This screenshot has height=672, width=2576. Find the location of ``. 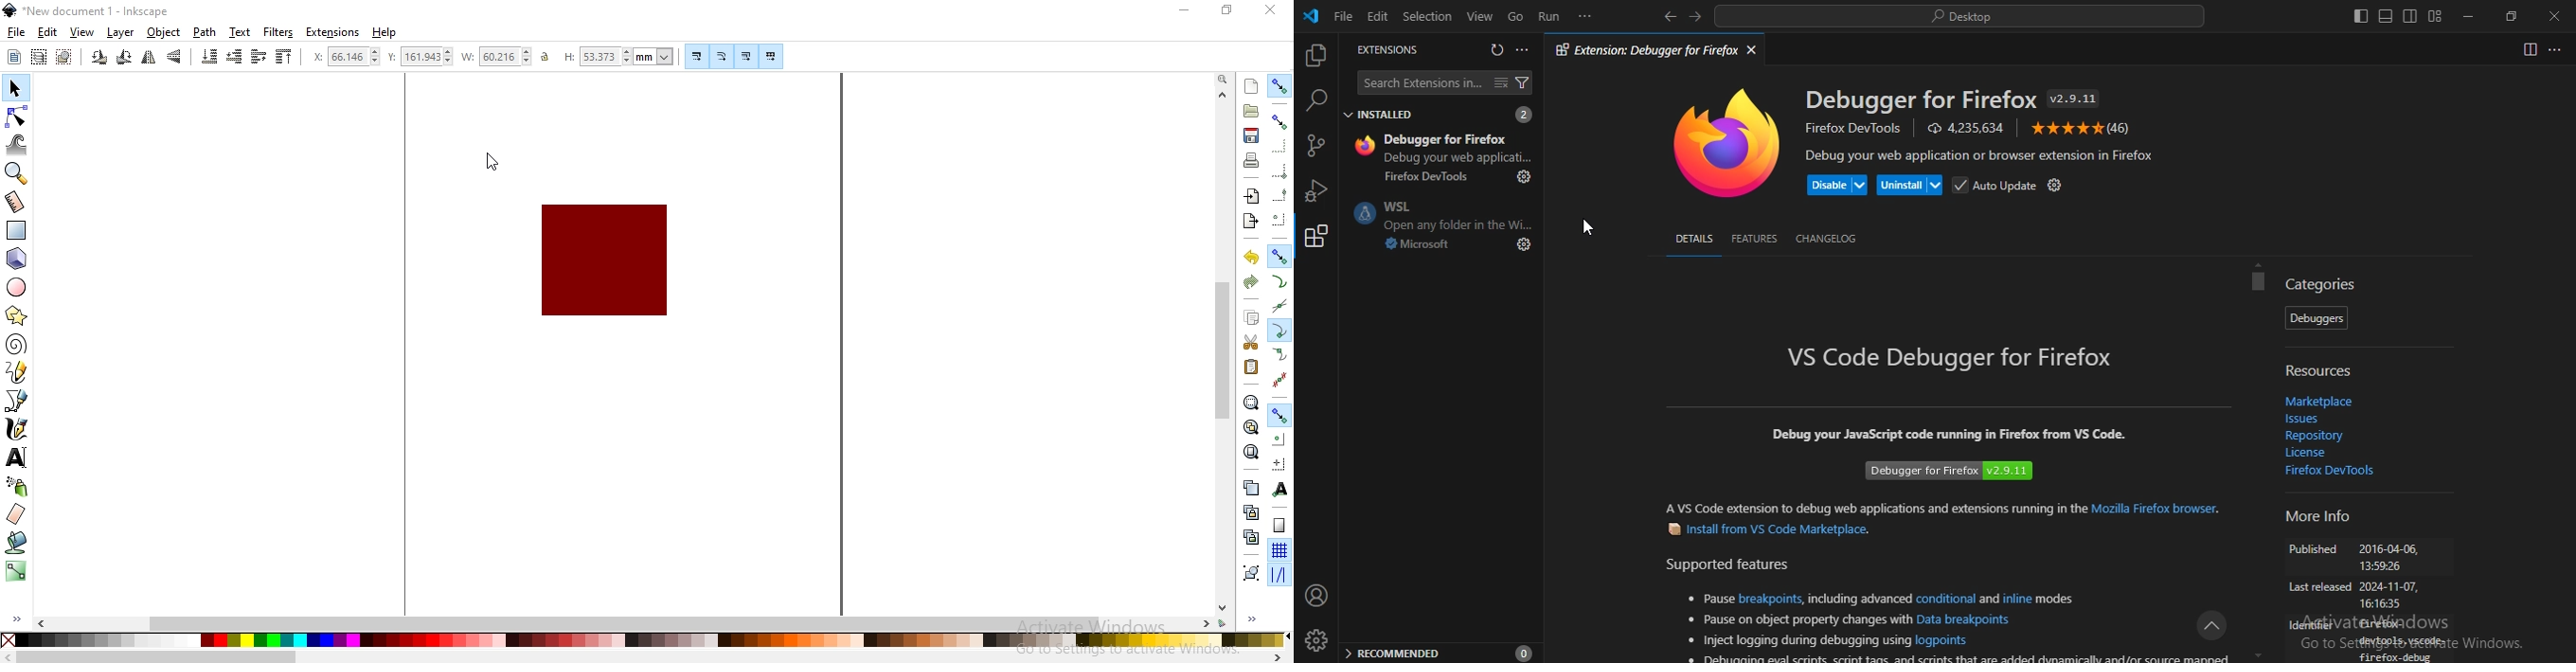

 is located at coordinates (157, 656).